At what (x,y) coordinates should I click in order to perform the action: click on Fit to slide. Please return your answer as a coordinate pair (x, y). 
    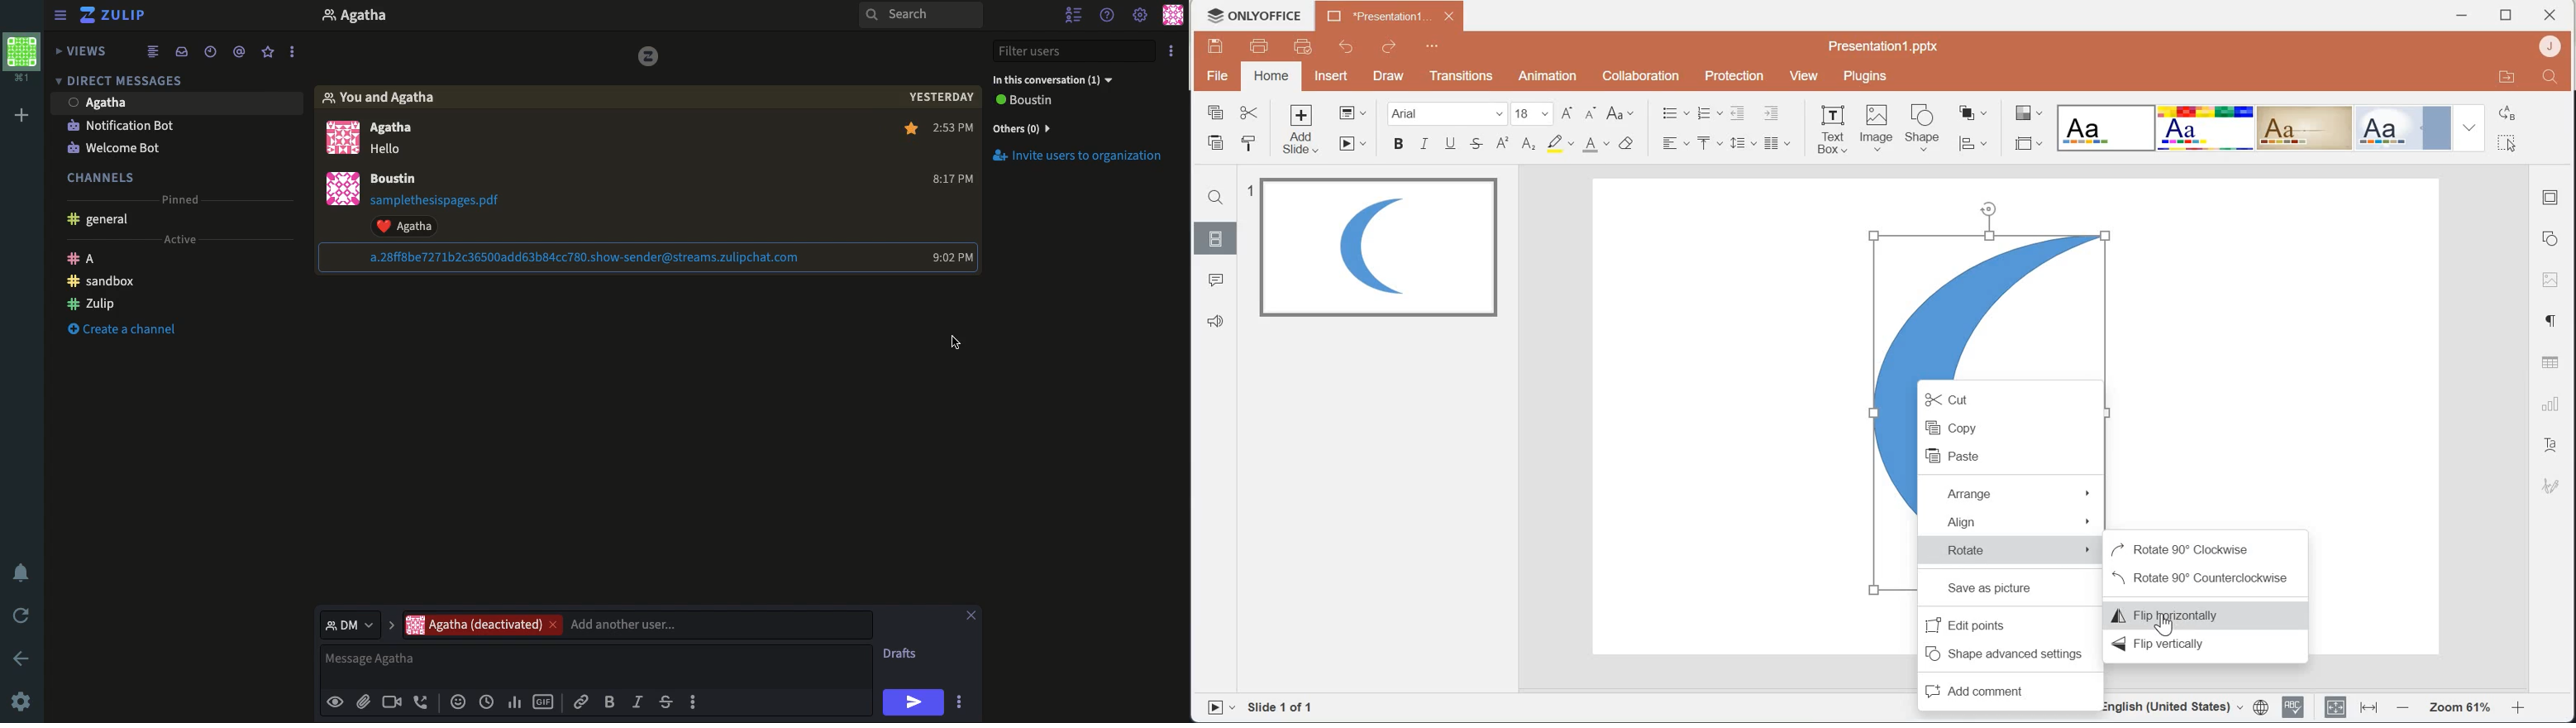
    Looking at the image, I should click on (2334, 709).